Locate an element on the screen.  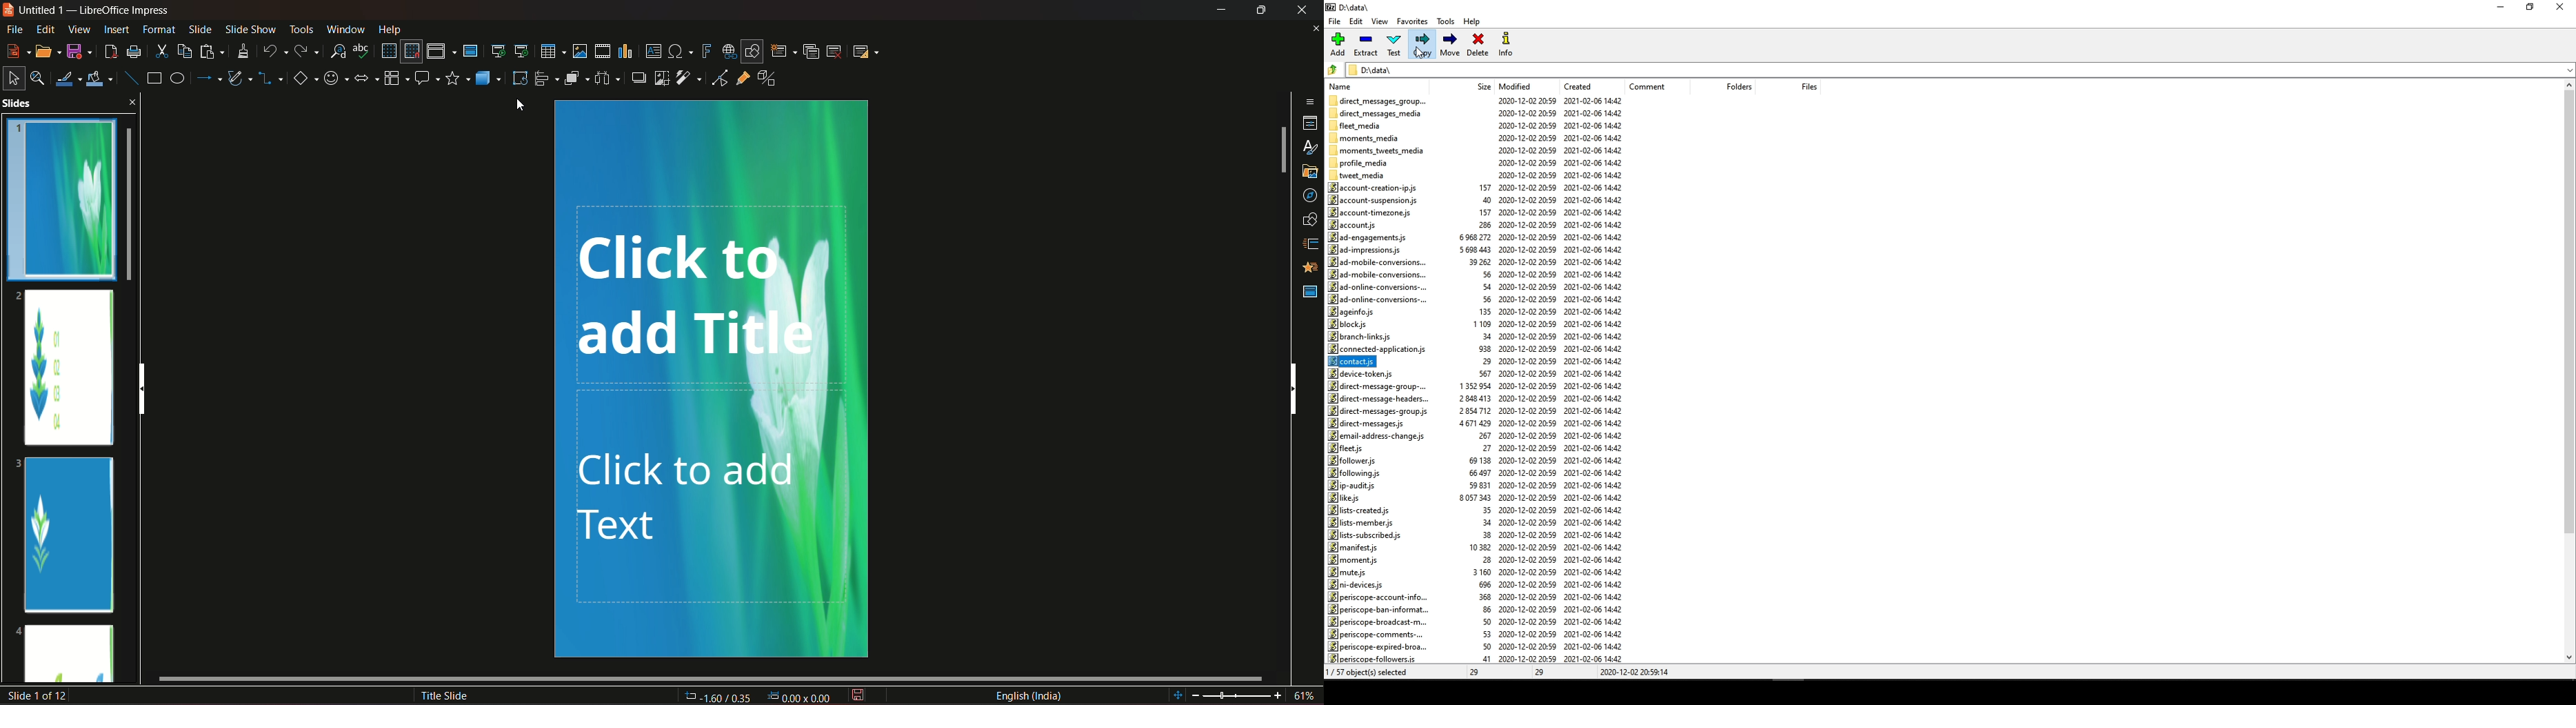
fleet.js is located at coordinates (1348, 448).